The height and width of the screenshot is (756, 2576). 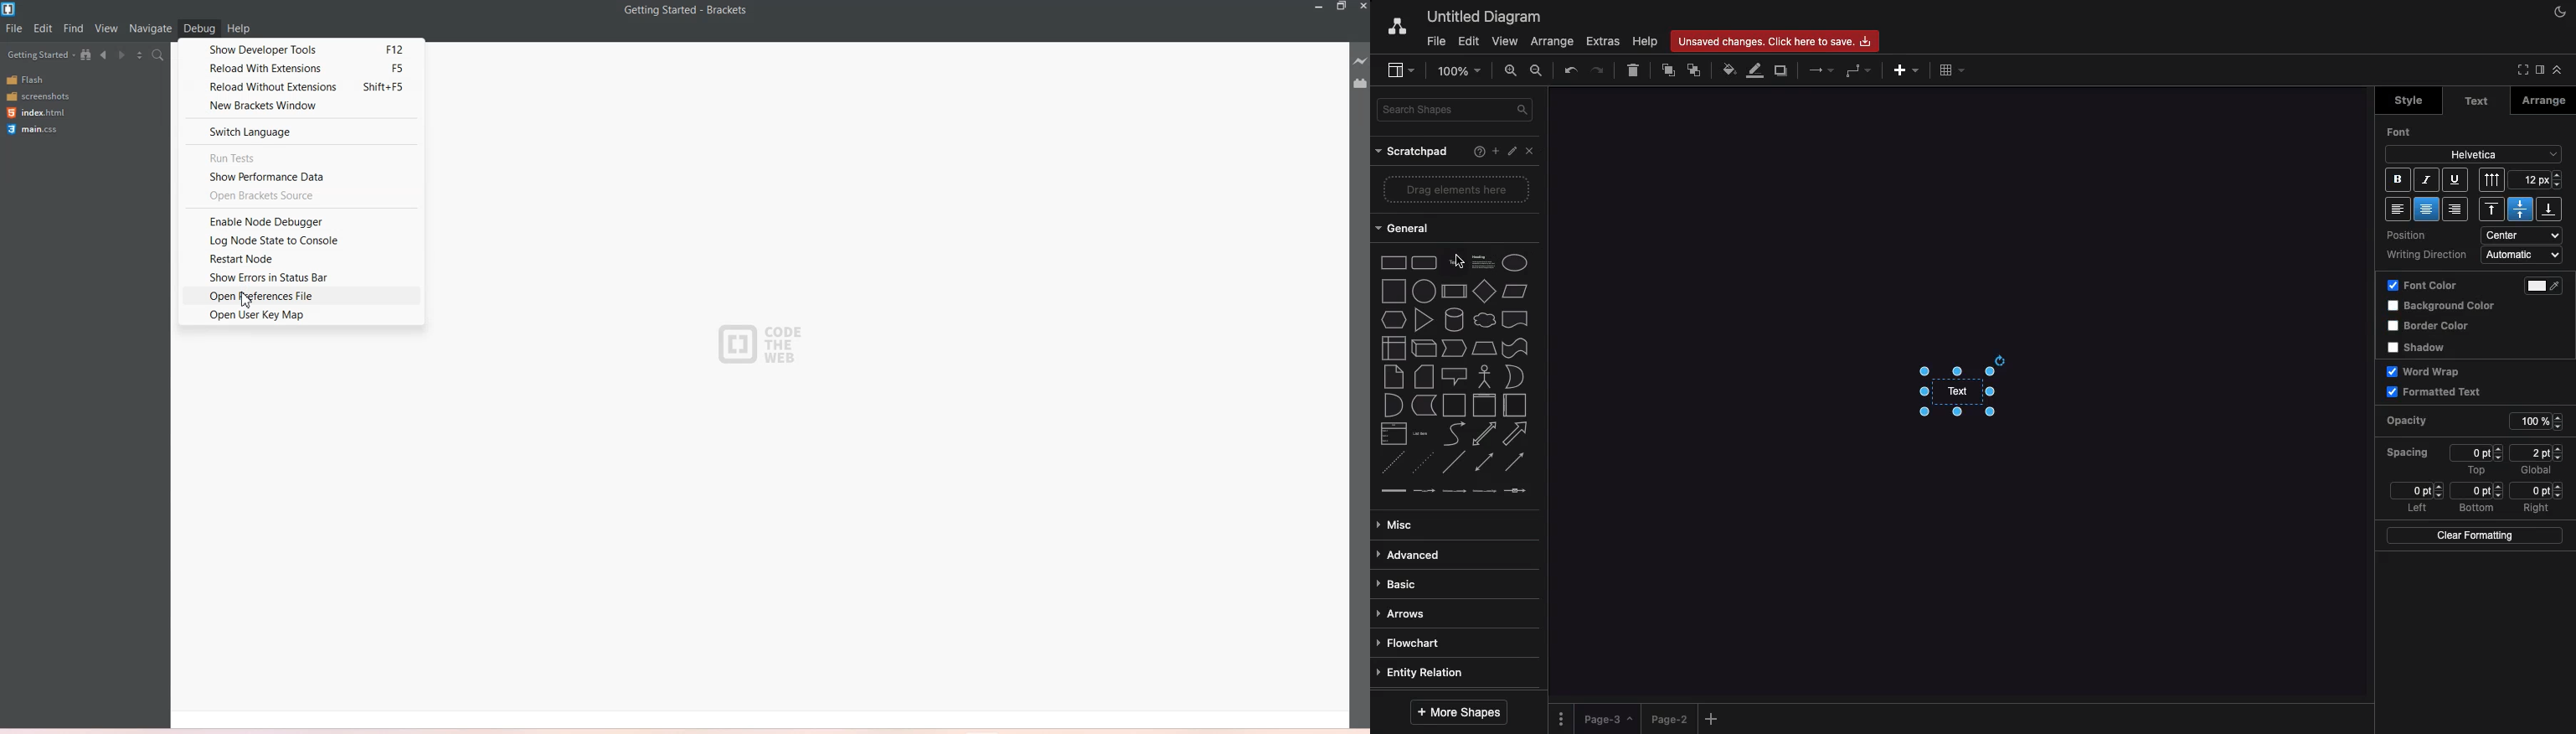 What do you see at coordinates (151, 29) in the screenshot?
I see `Navigate` at bounding box center [151, 29].